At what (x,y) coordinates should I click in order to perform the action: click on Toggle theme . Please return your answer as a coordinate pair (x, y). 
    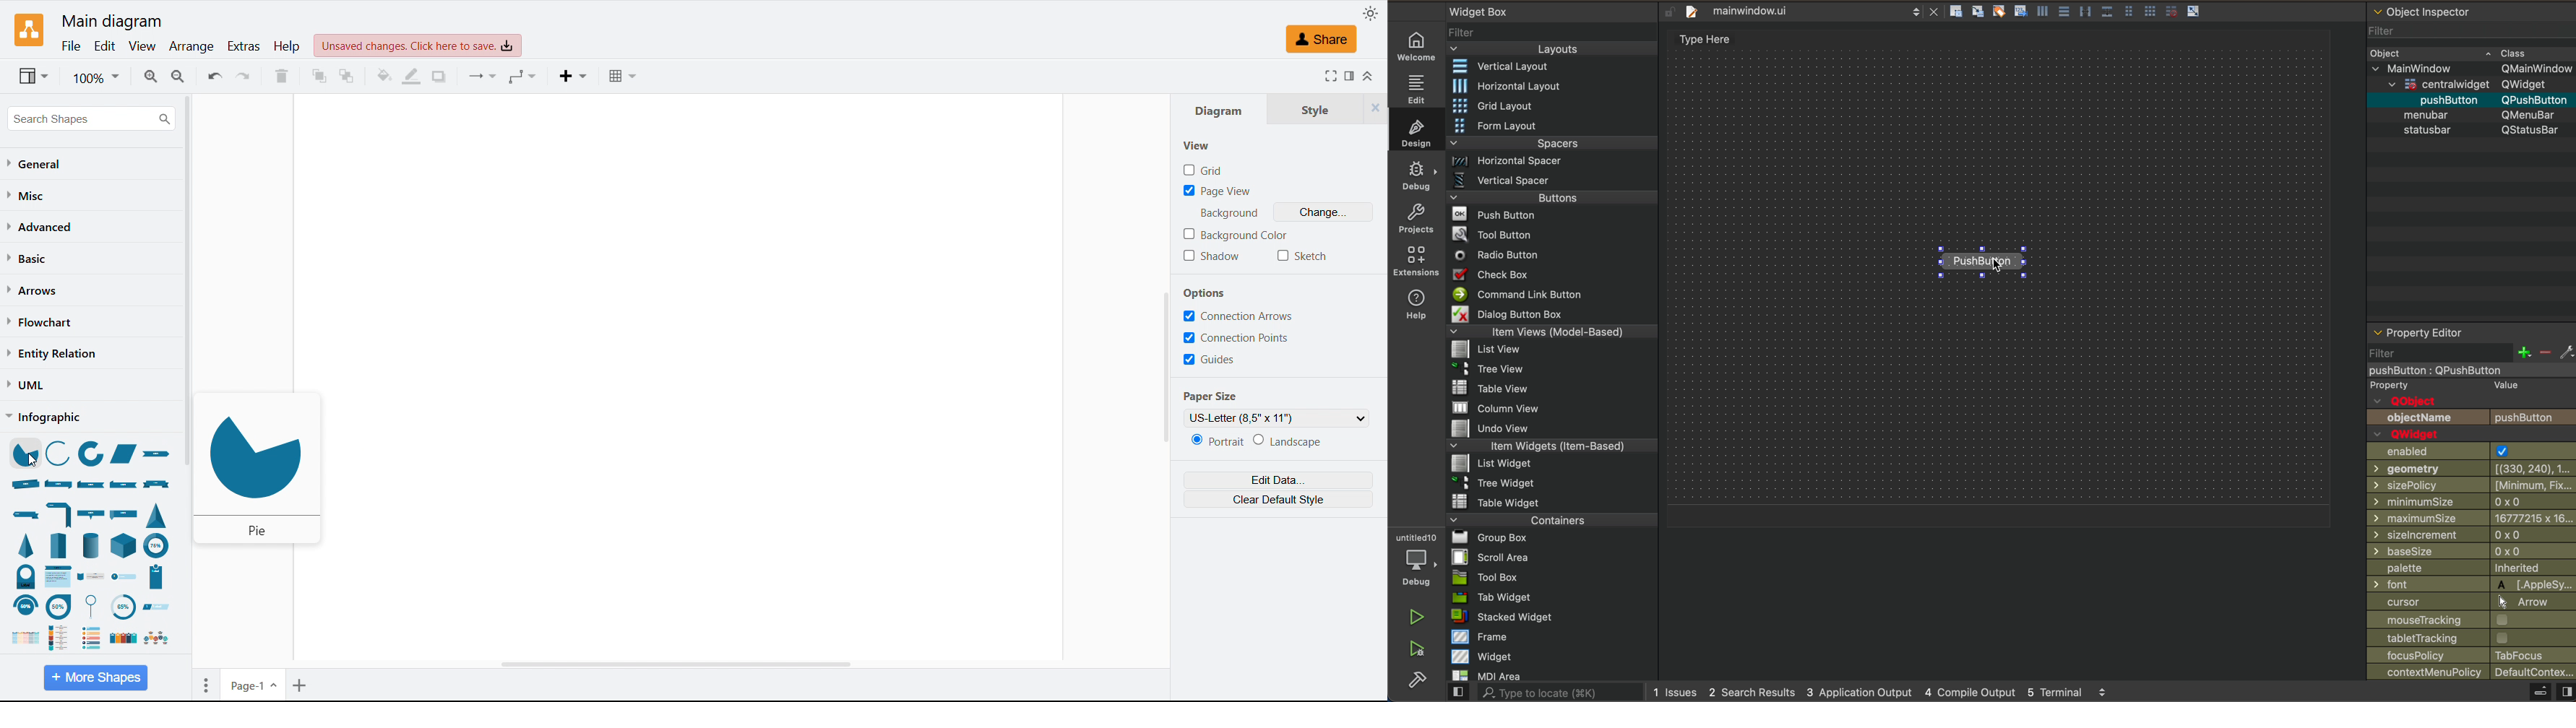
    Looking at the image, I should click on (1370, 13).